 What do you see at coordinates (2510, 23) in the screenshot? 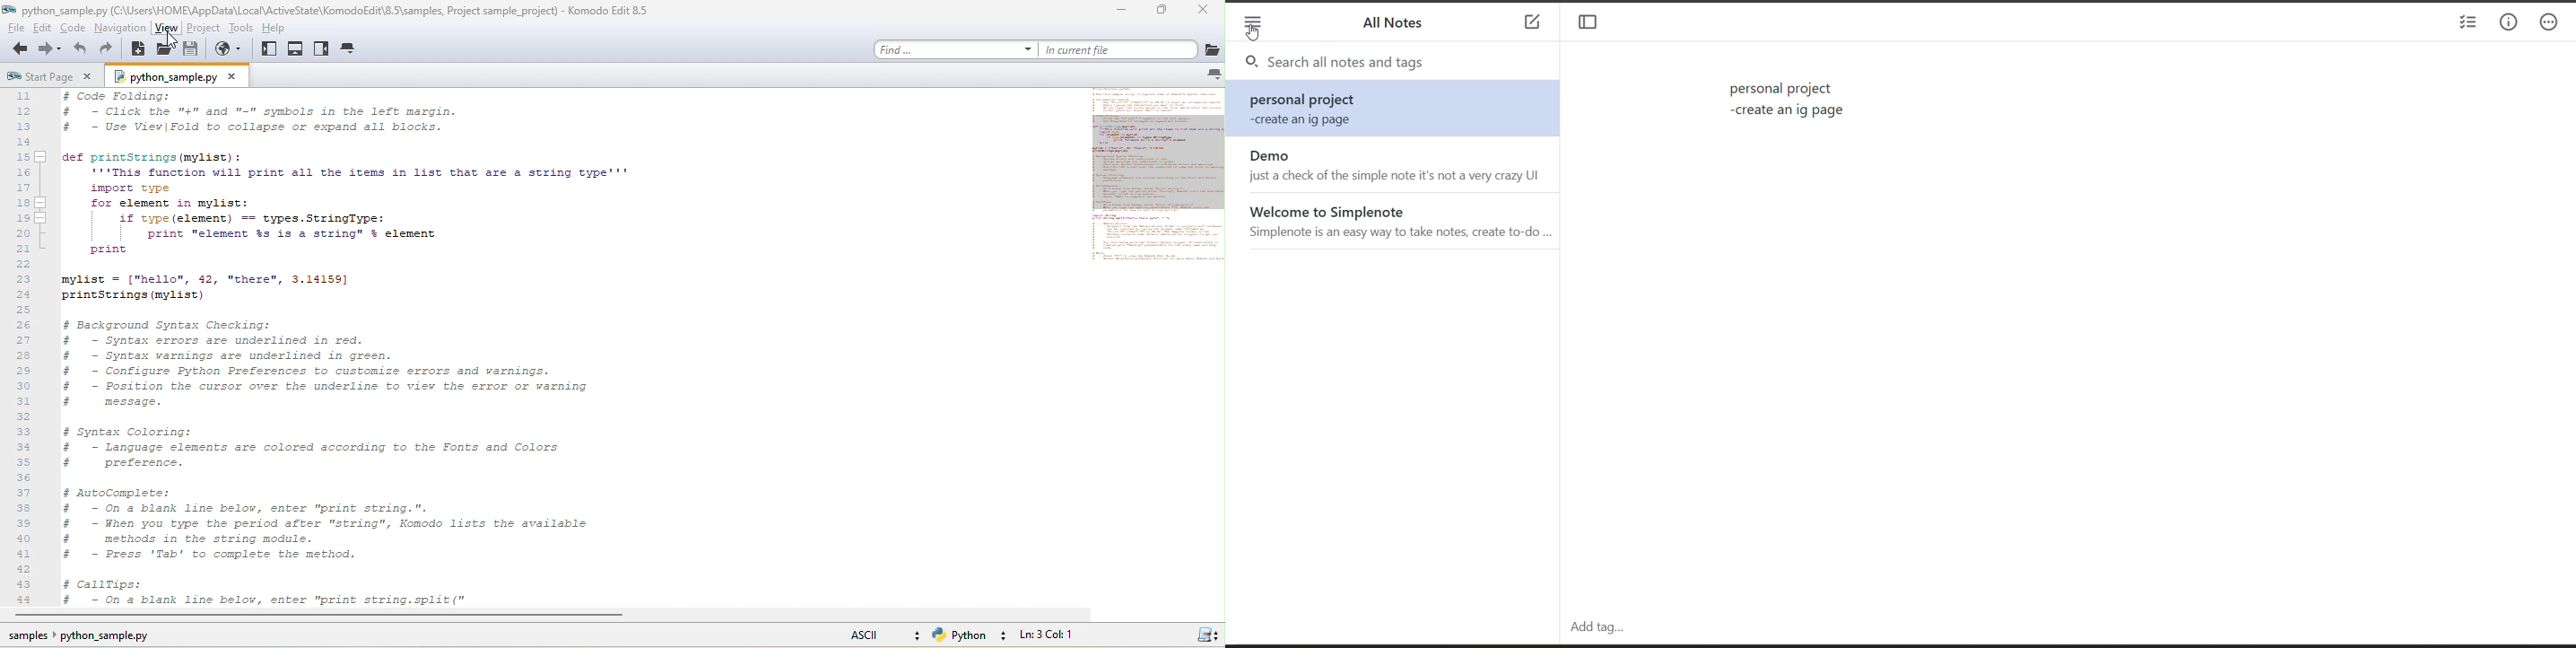
I see `information` at bounding box center [2510, 23].